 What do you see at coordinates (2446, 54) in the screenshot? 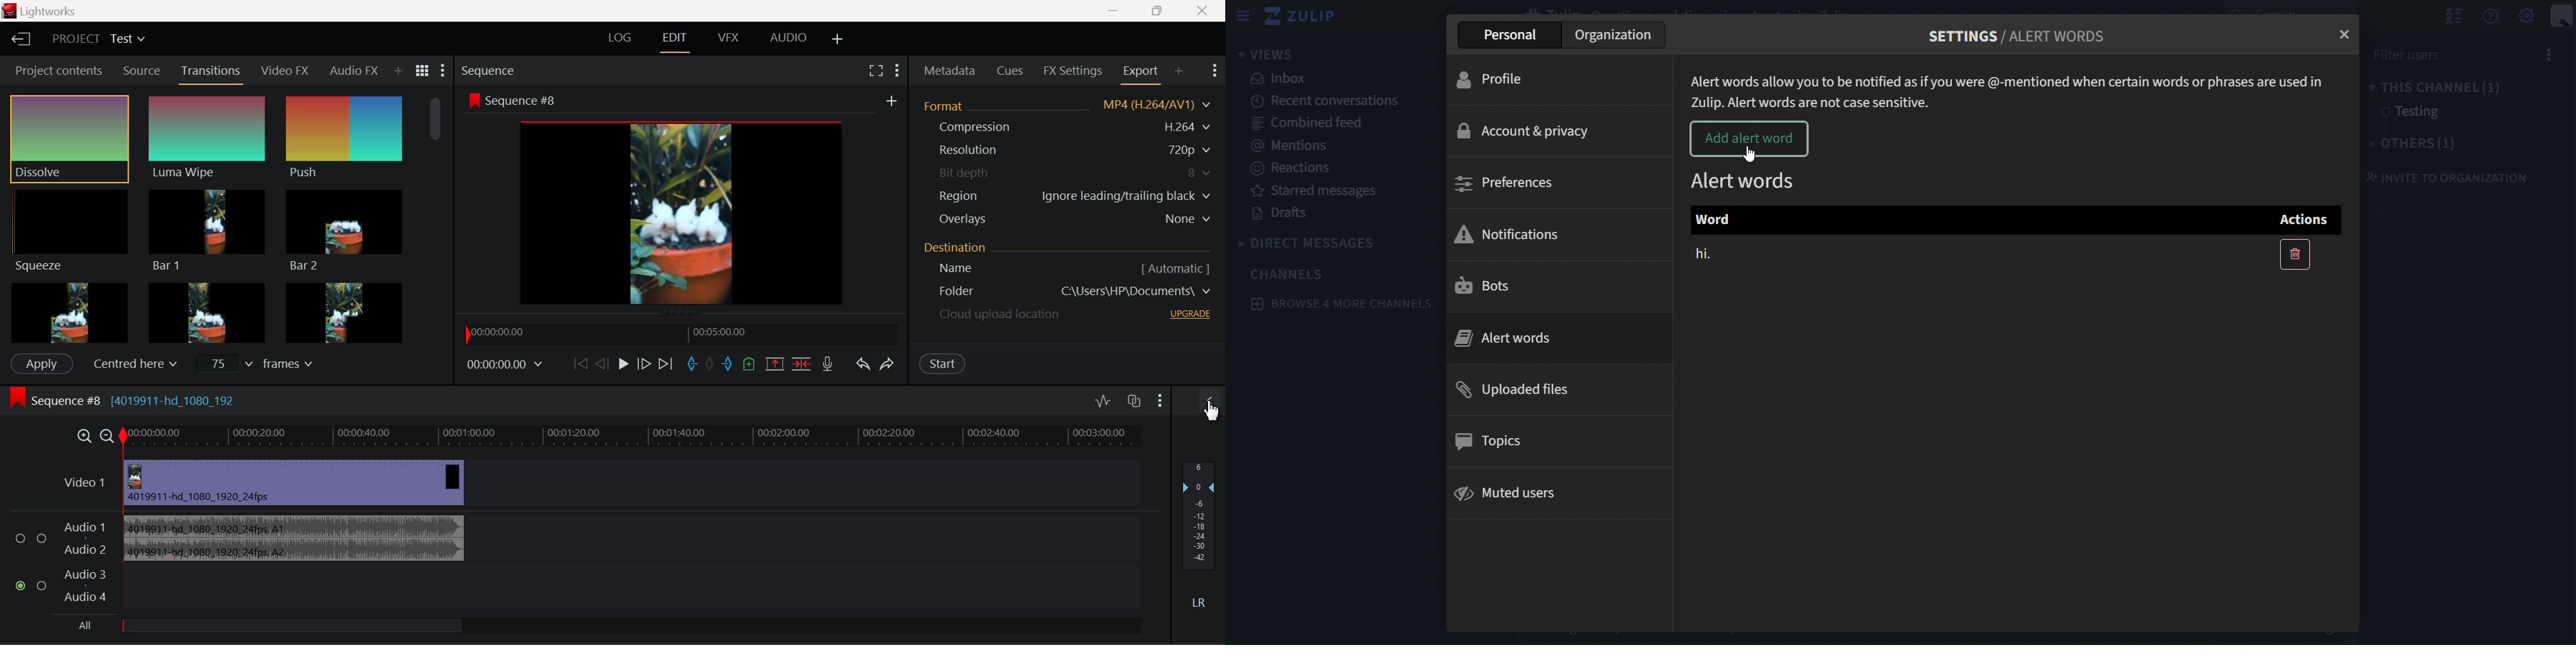
I see `filter users` at bounding box center [2446, 54].